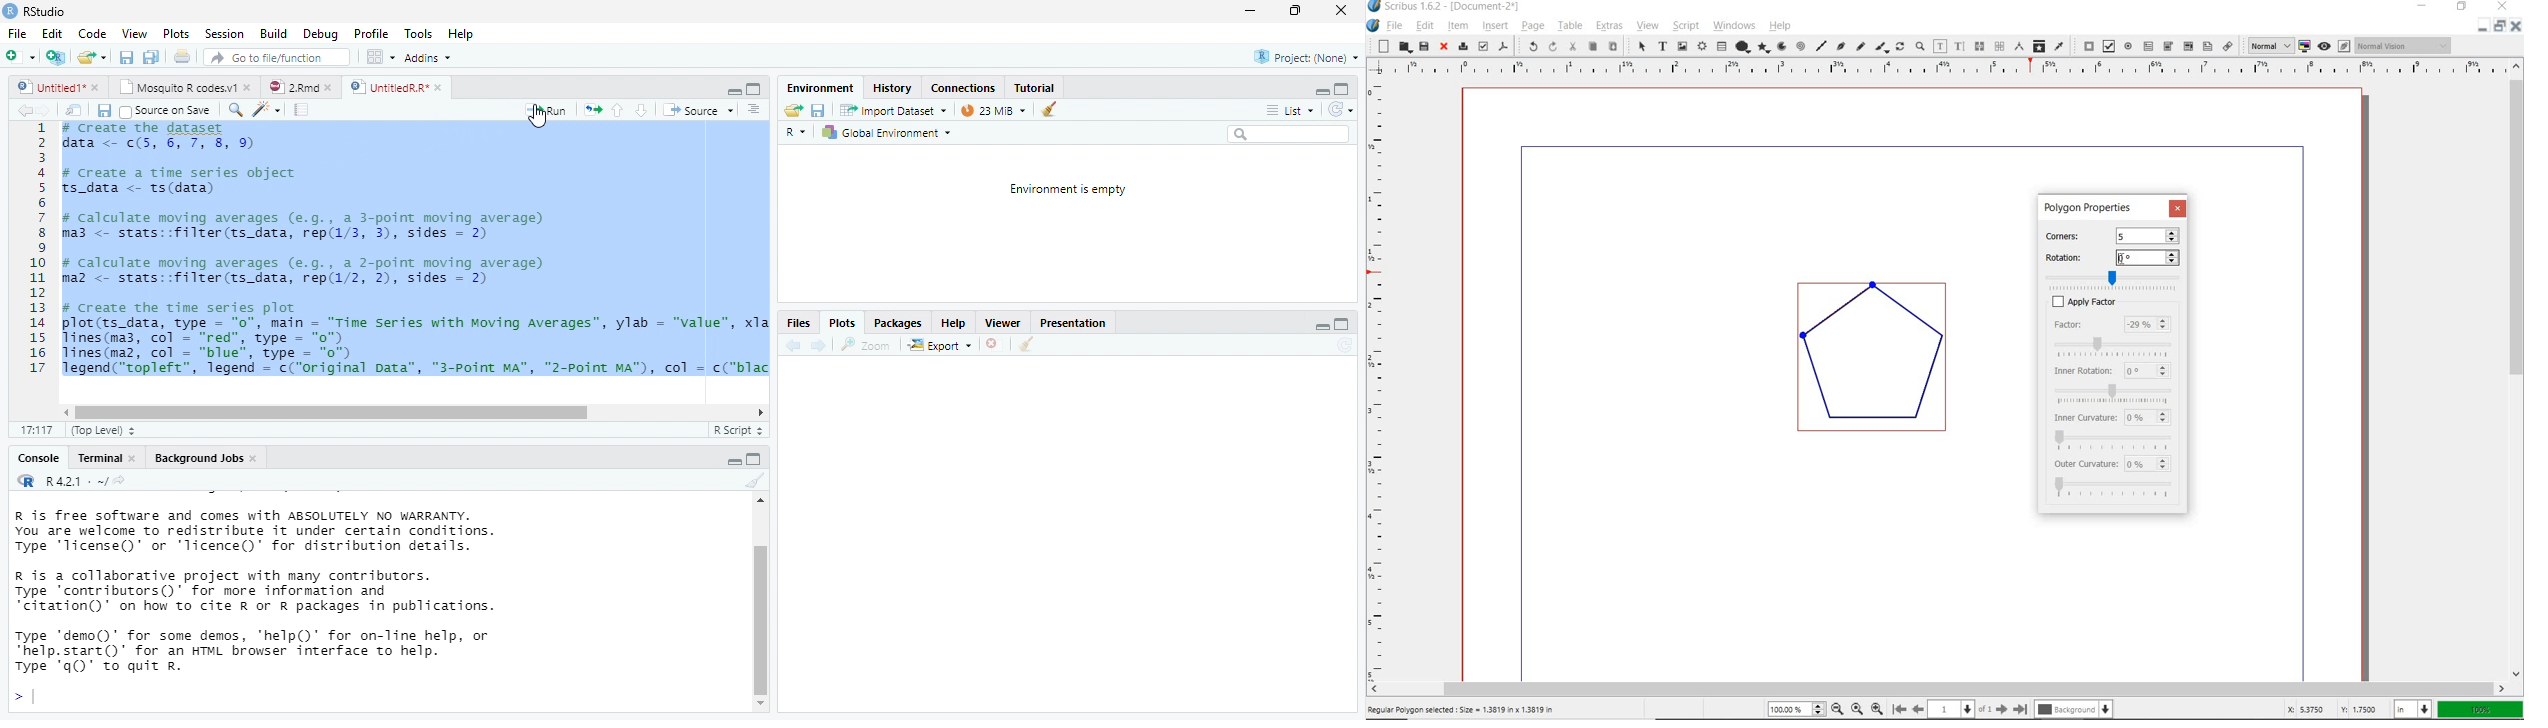  Describe the element at coordinates (2267, 46) in the screenshot. I see `select image preview quality` at that location.